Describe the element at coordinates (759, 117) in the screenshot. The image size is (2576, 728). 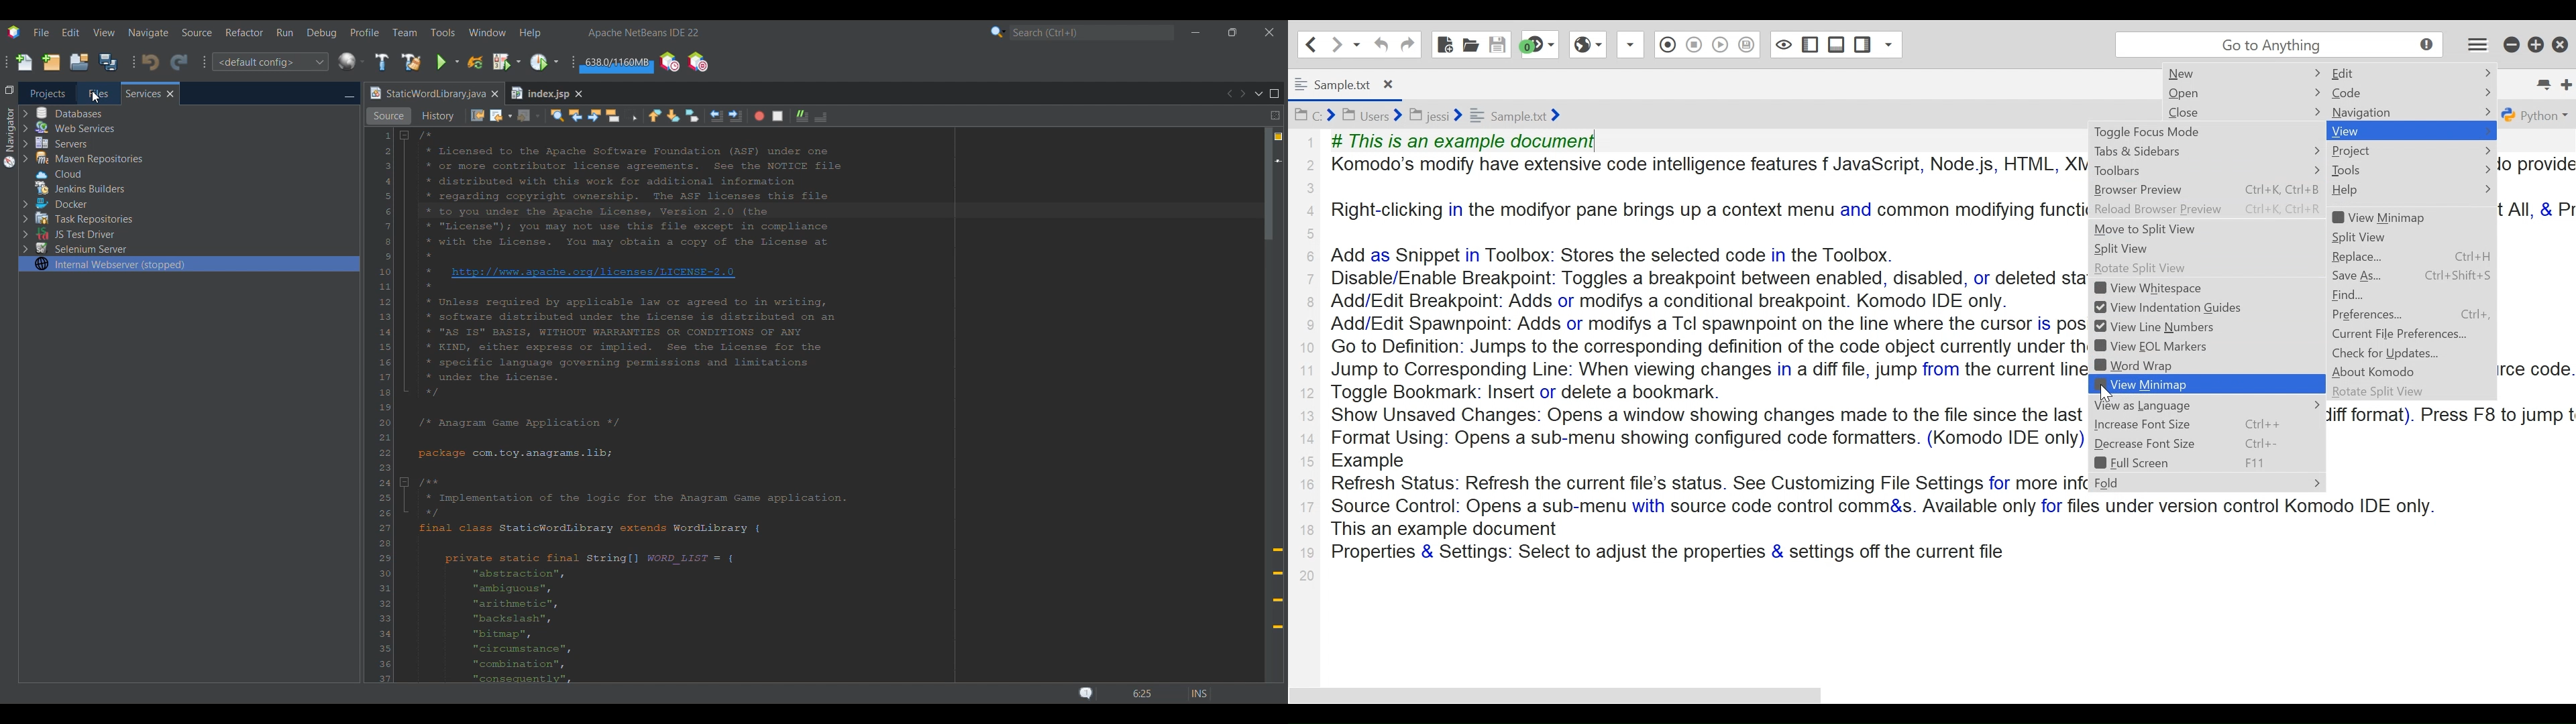
I see `Start macro recording` at that location.